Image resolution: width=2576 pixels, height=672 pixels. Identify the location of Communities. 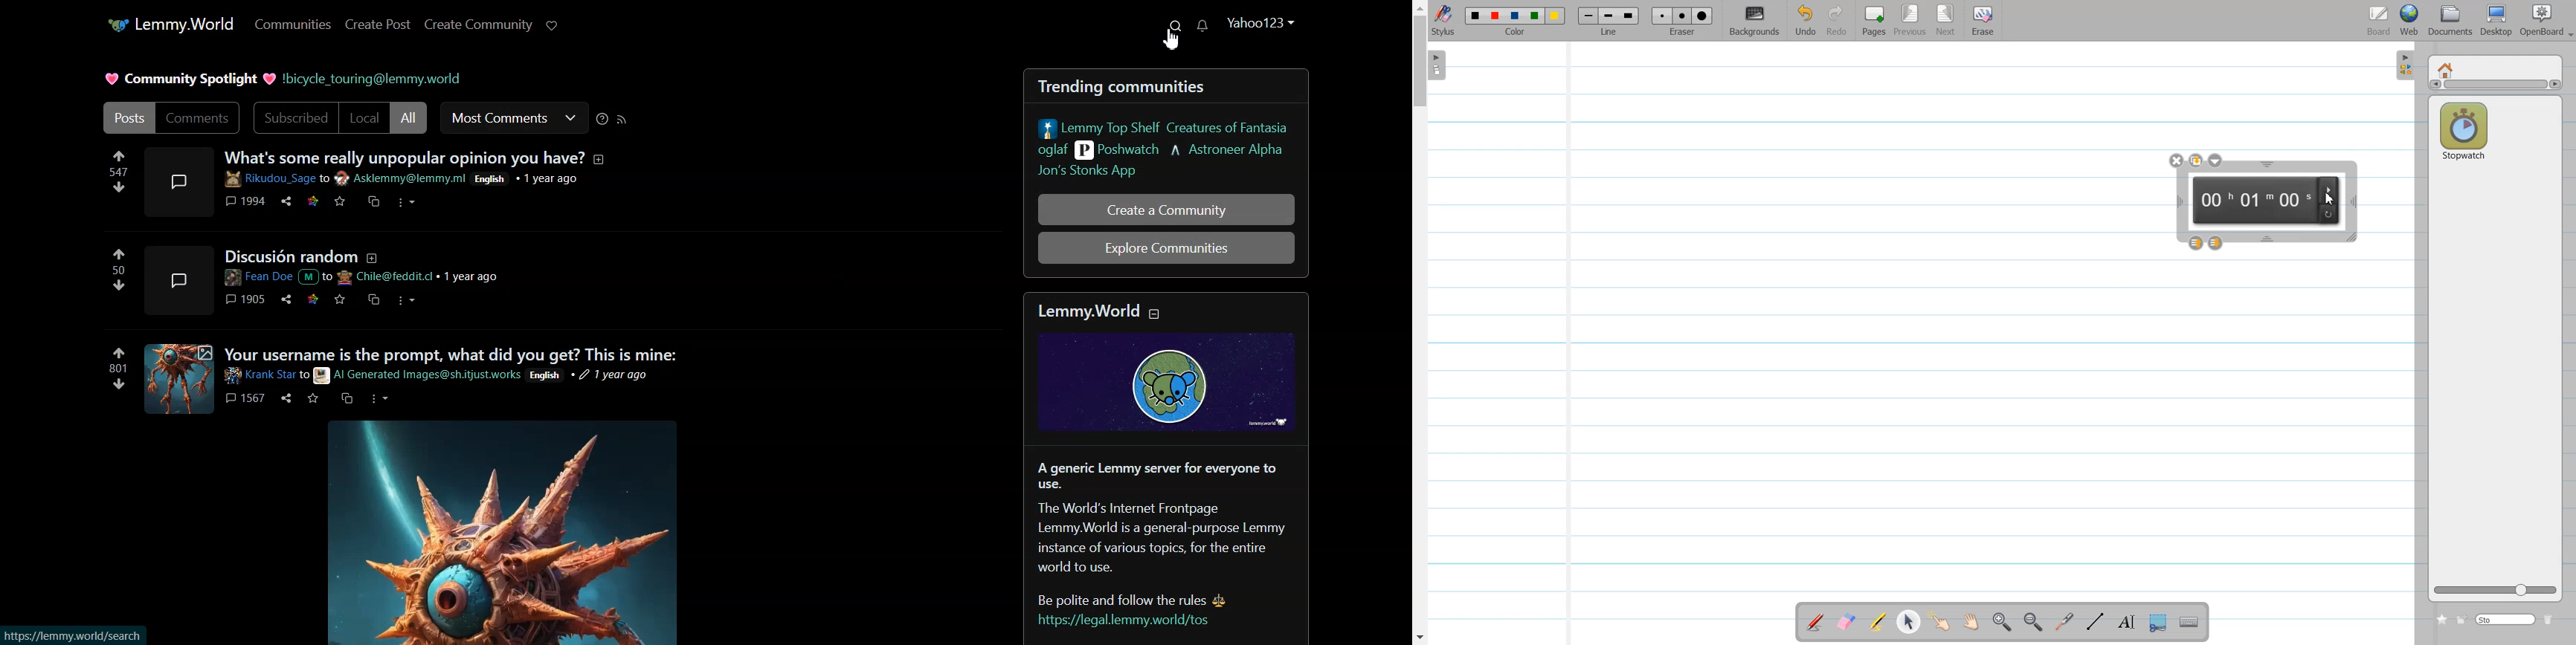
(293, 25).